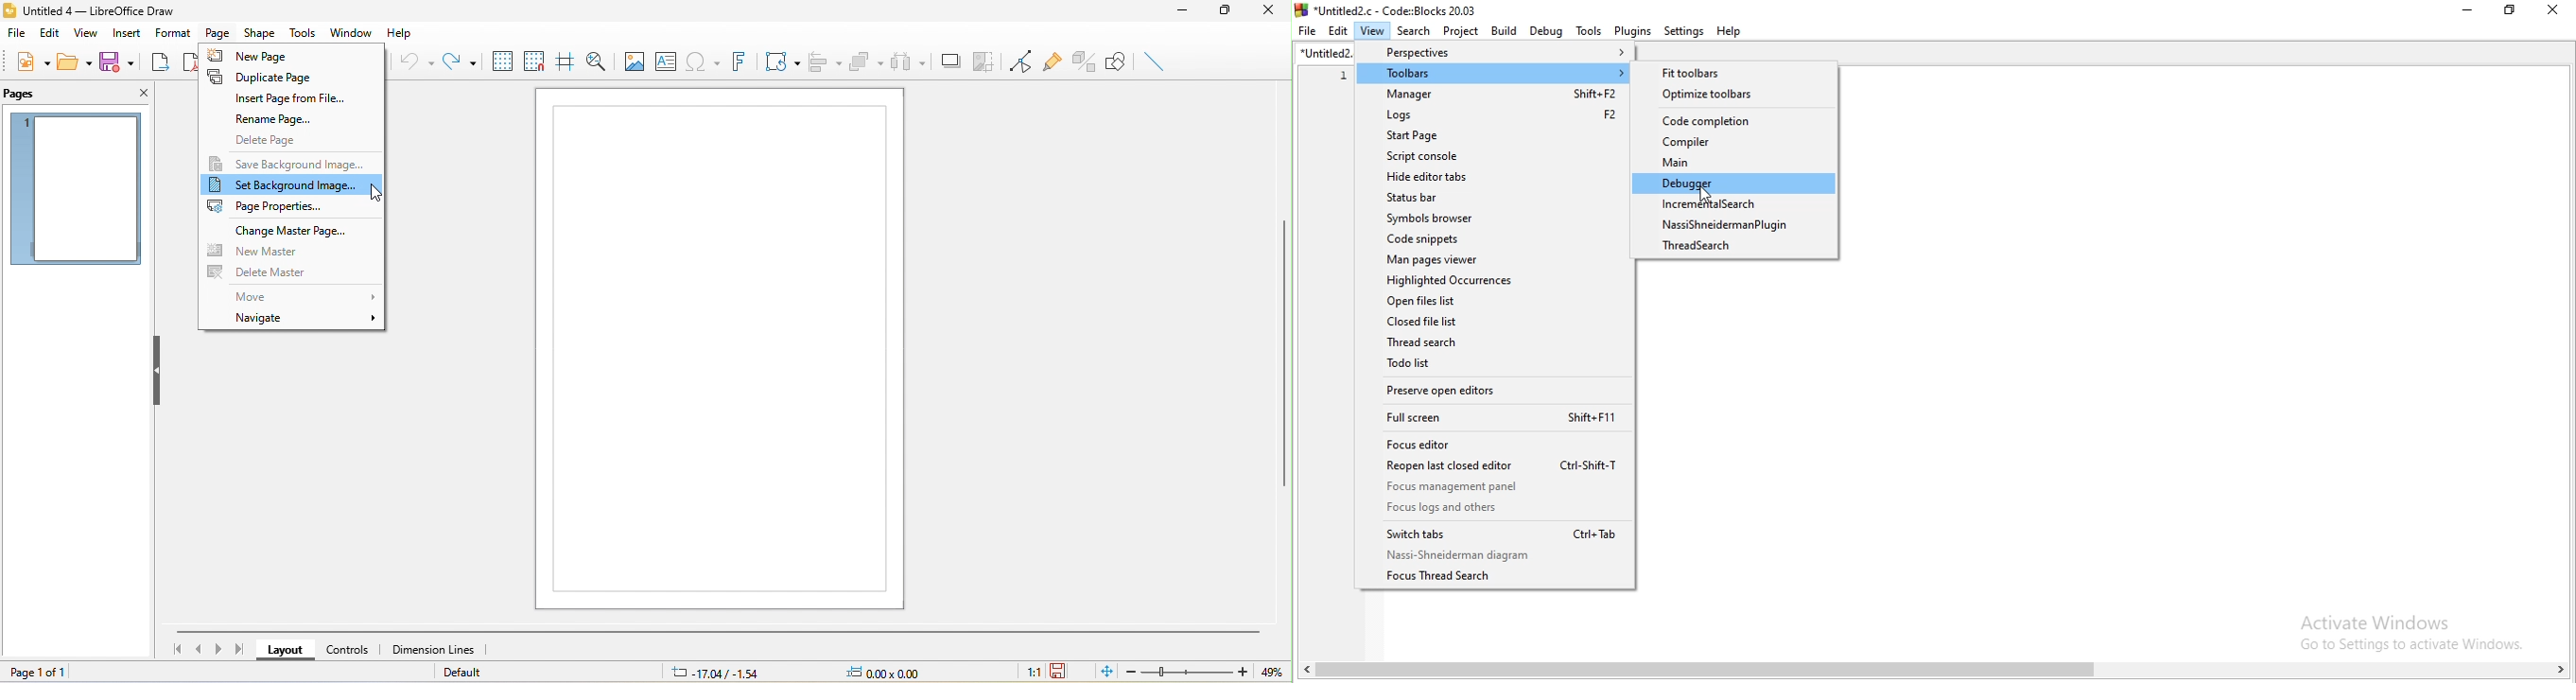 This screenshot has width=2576, height=700. Describe the element at coordinates (1486, 304) in the screenshot. I see `Open files list` at that location.